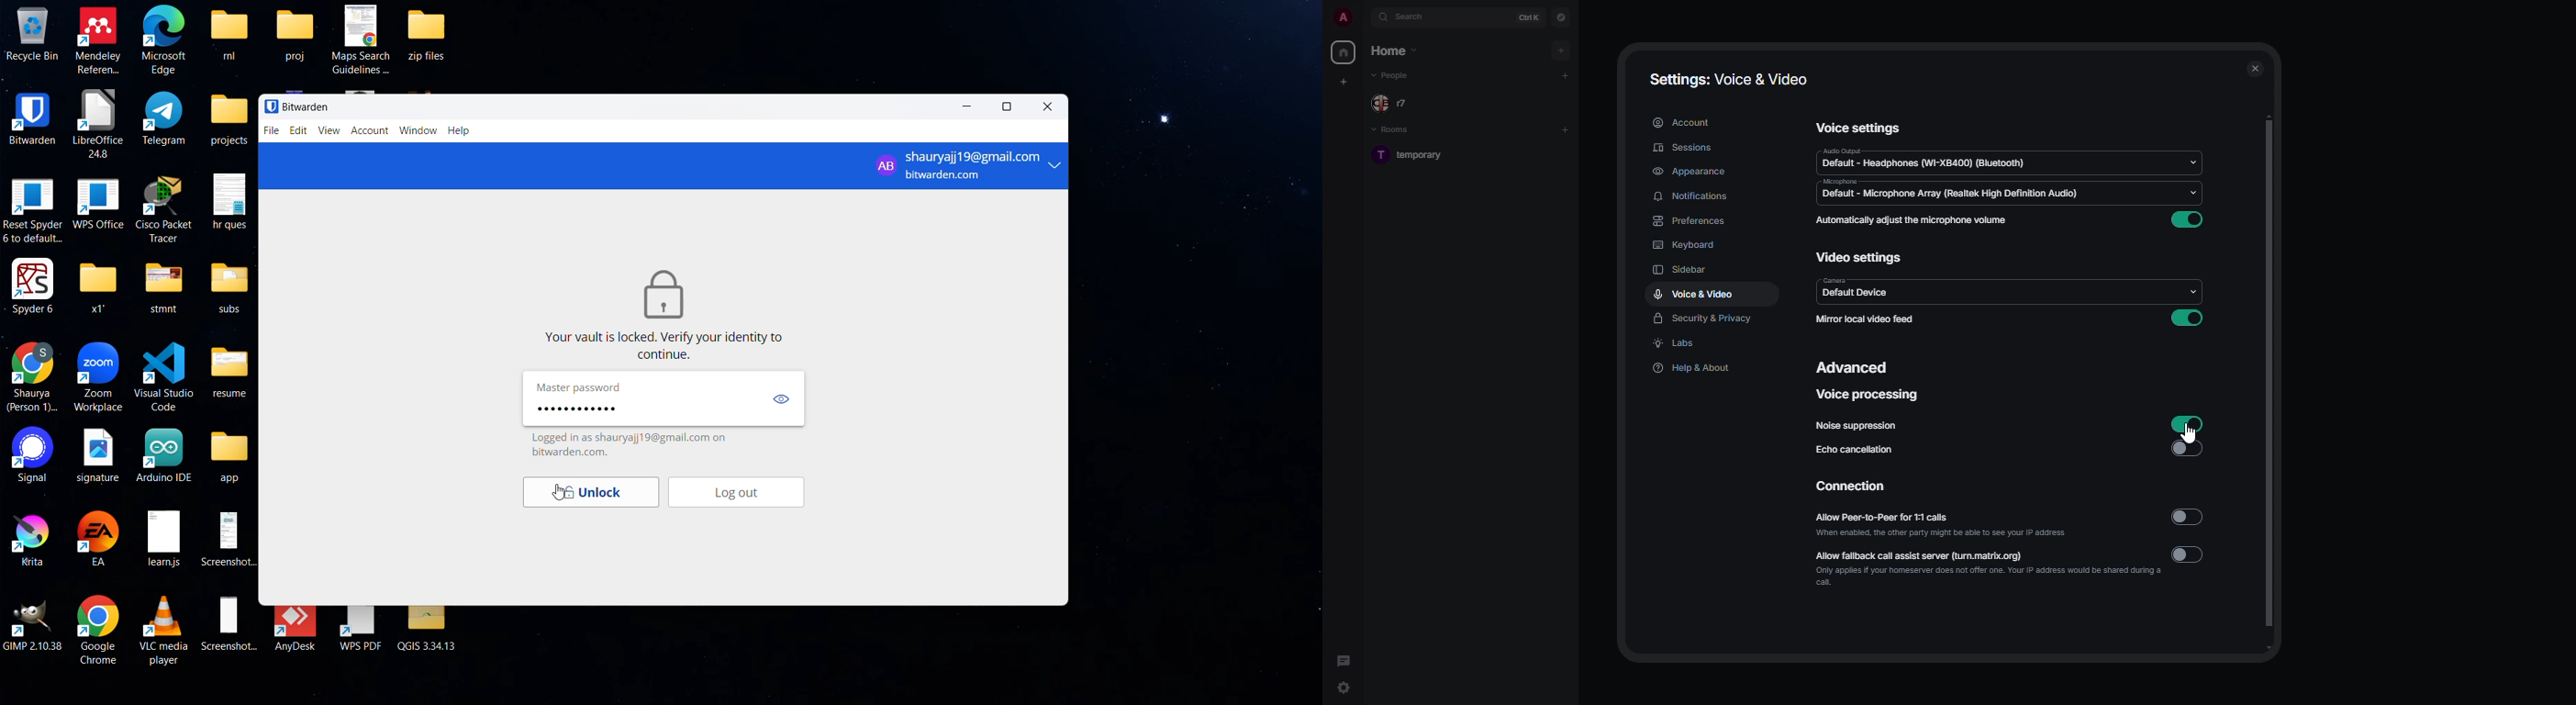 The height and width of the screenshot is (728, 2576). Describe the element at coordinates (1393, 77) in the screenshot. I see `people` at that location.